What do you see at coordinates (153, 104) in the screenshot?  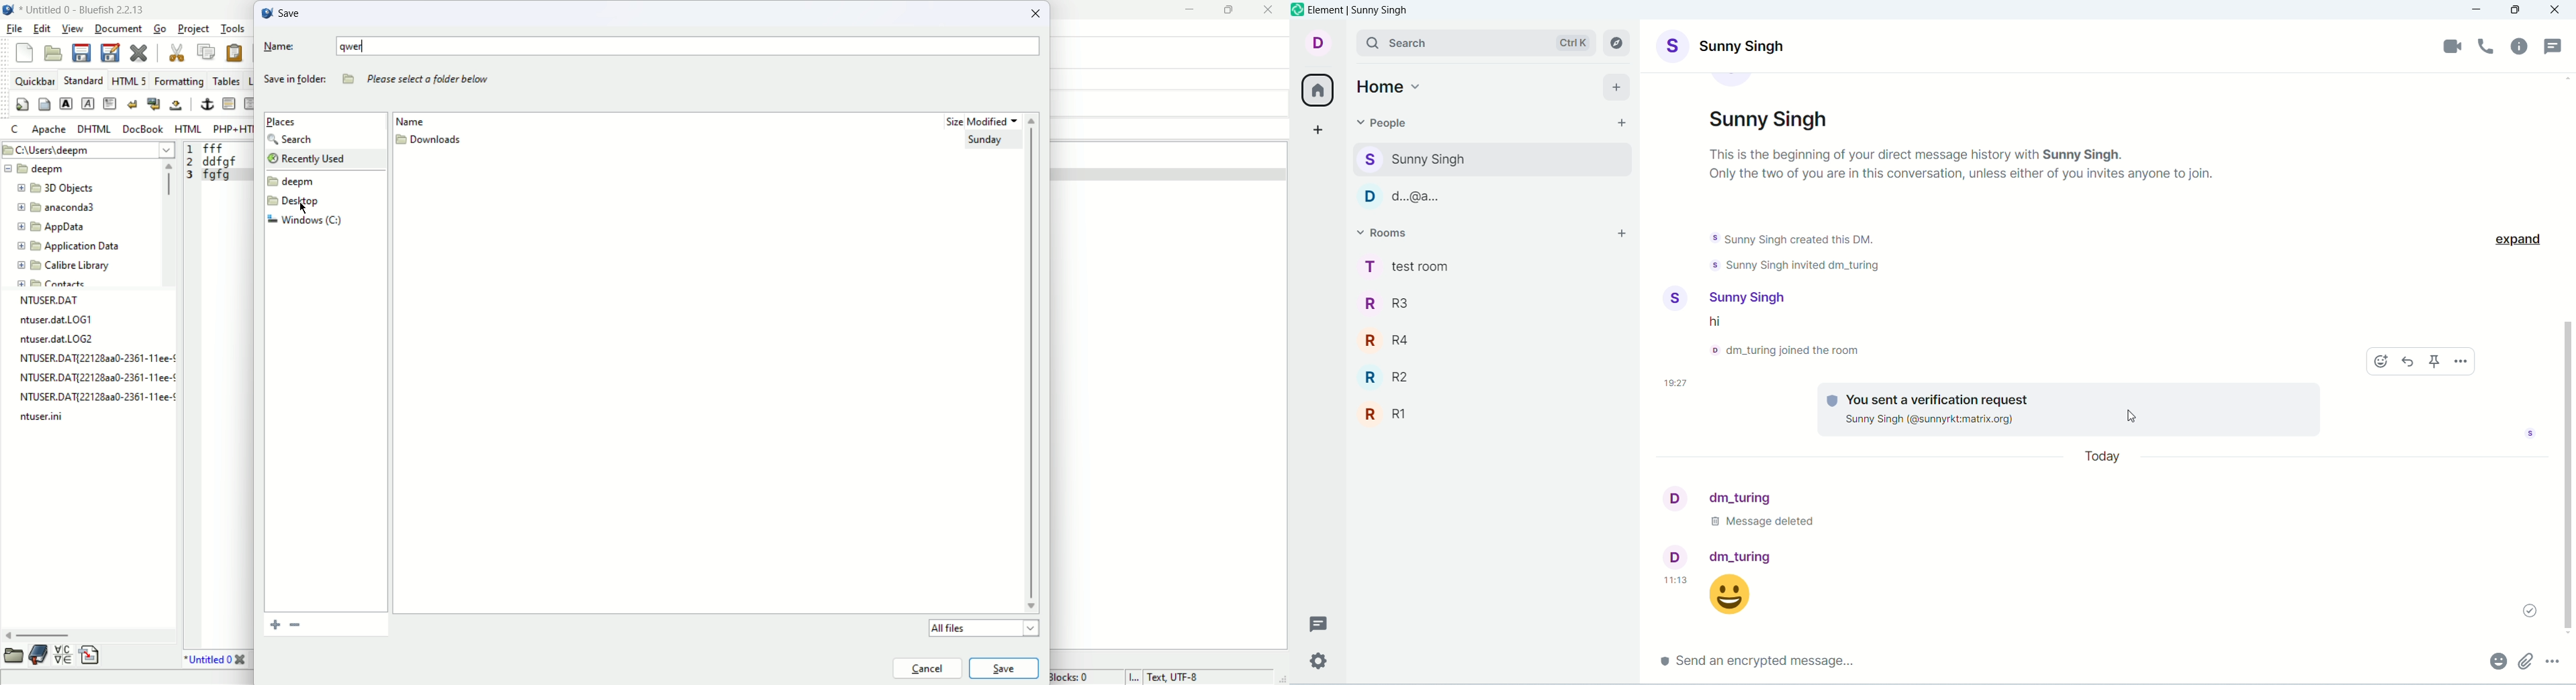 I see `break and clear` at bounding box center [153, 104].